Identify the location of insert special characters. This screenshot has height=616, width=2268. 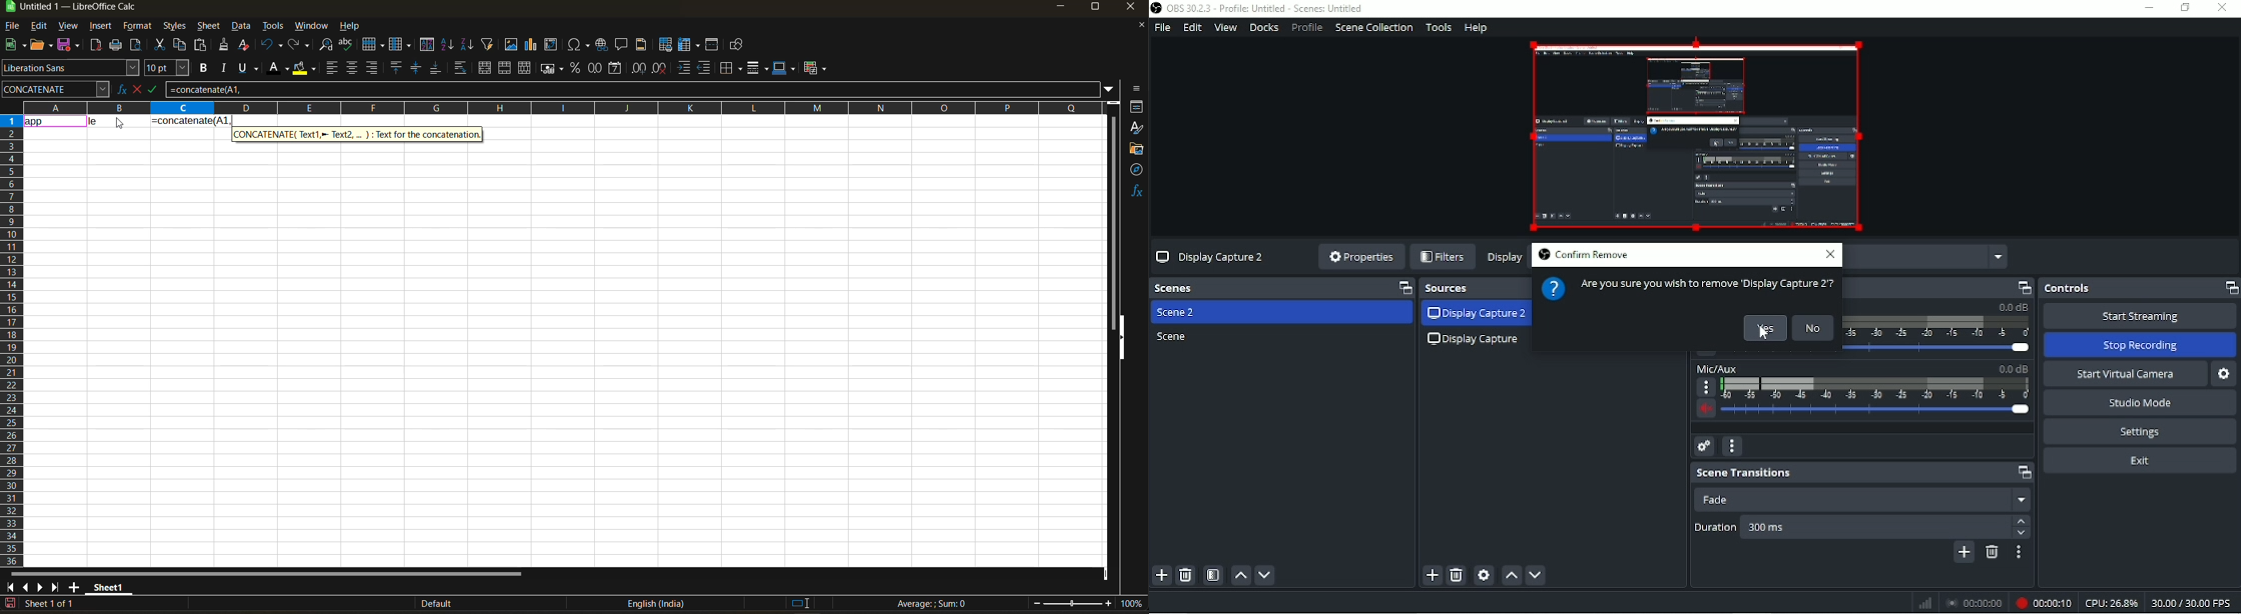
(581, 45).